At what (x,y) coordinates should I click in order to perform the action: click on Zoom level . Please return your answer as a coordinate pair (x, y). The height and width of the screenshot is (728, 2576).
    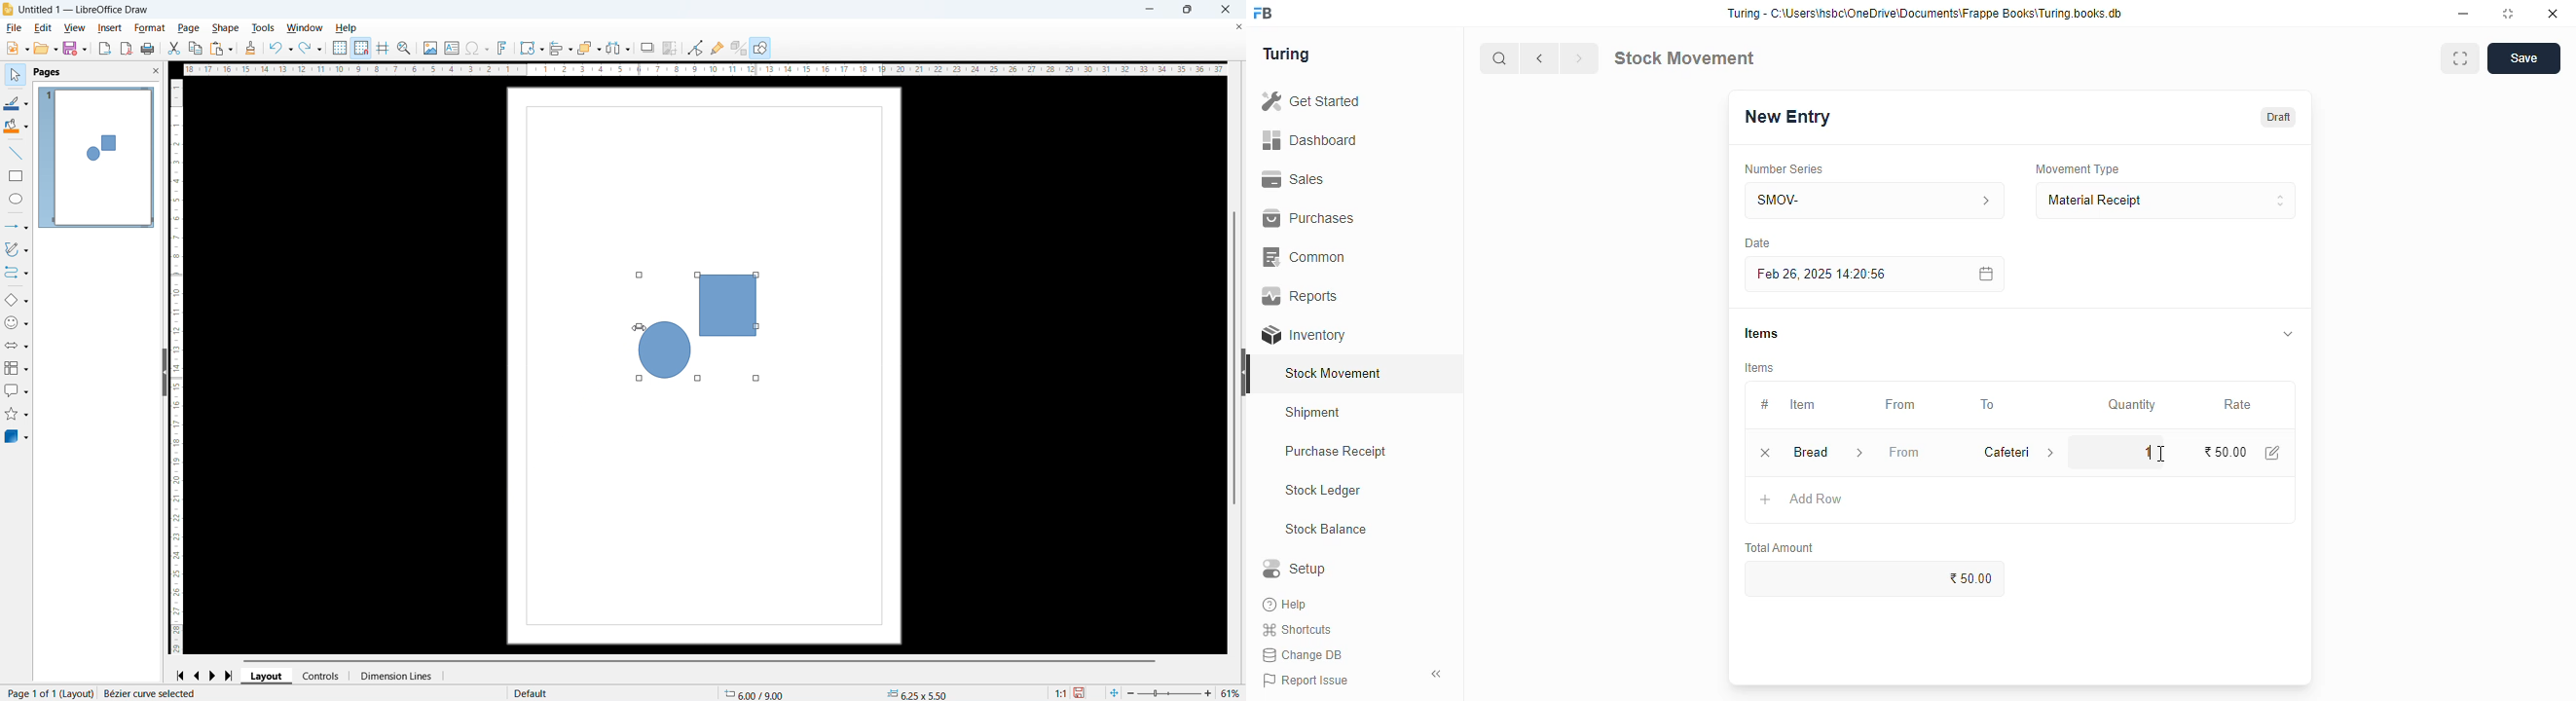
    Looking at the image, I should click on (1230, 693).